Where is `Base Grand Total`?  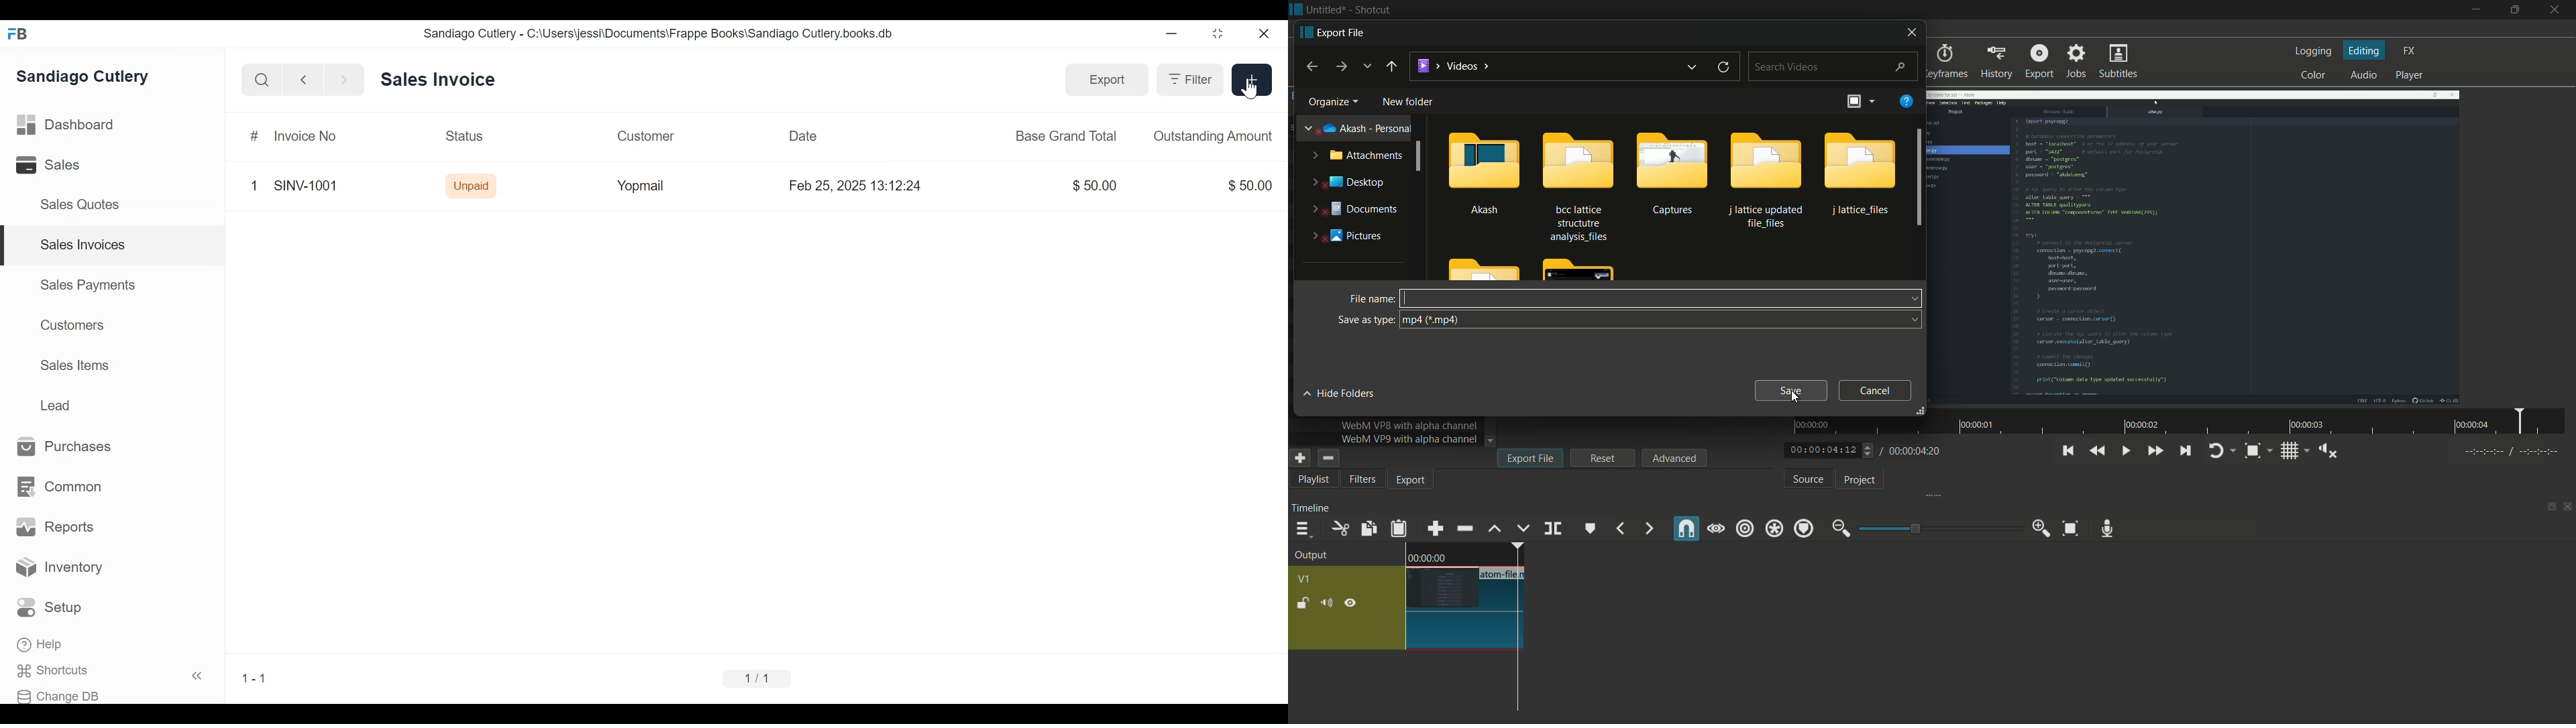 Base Grand Total is located at coordinates (1068, 137).